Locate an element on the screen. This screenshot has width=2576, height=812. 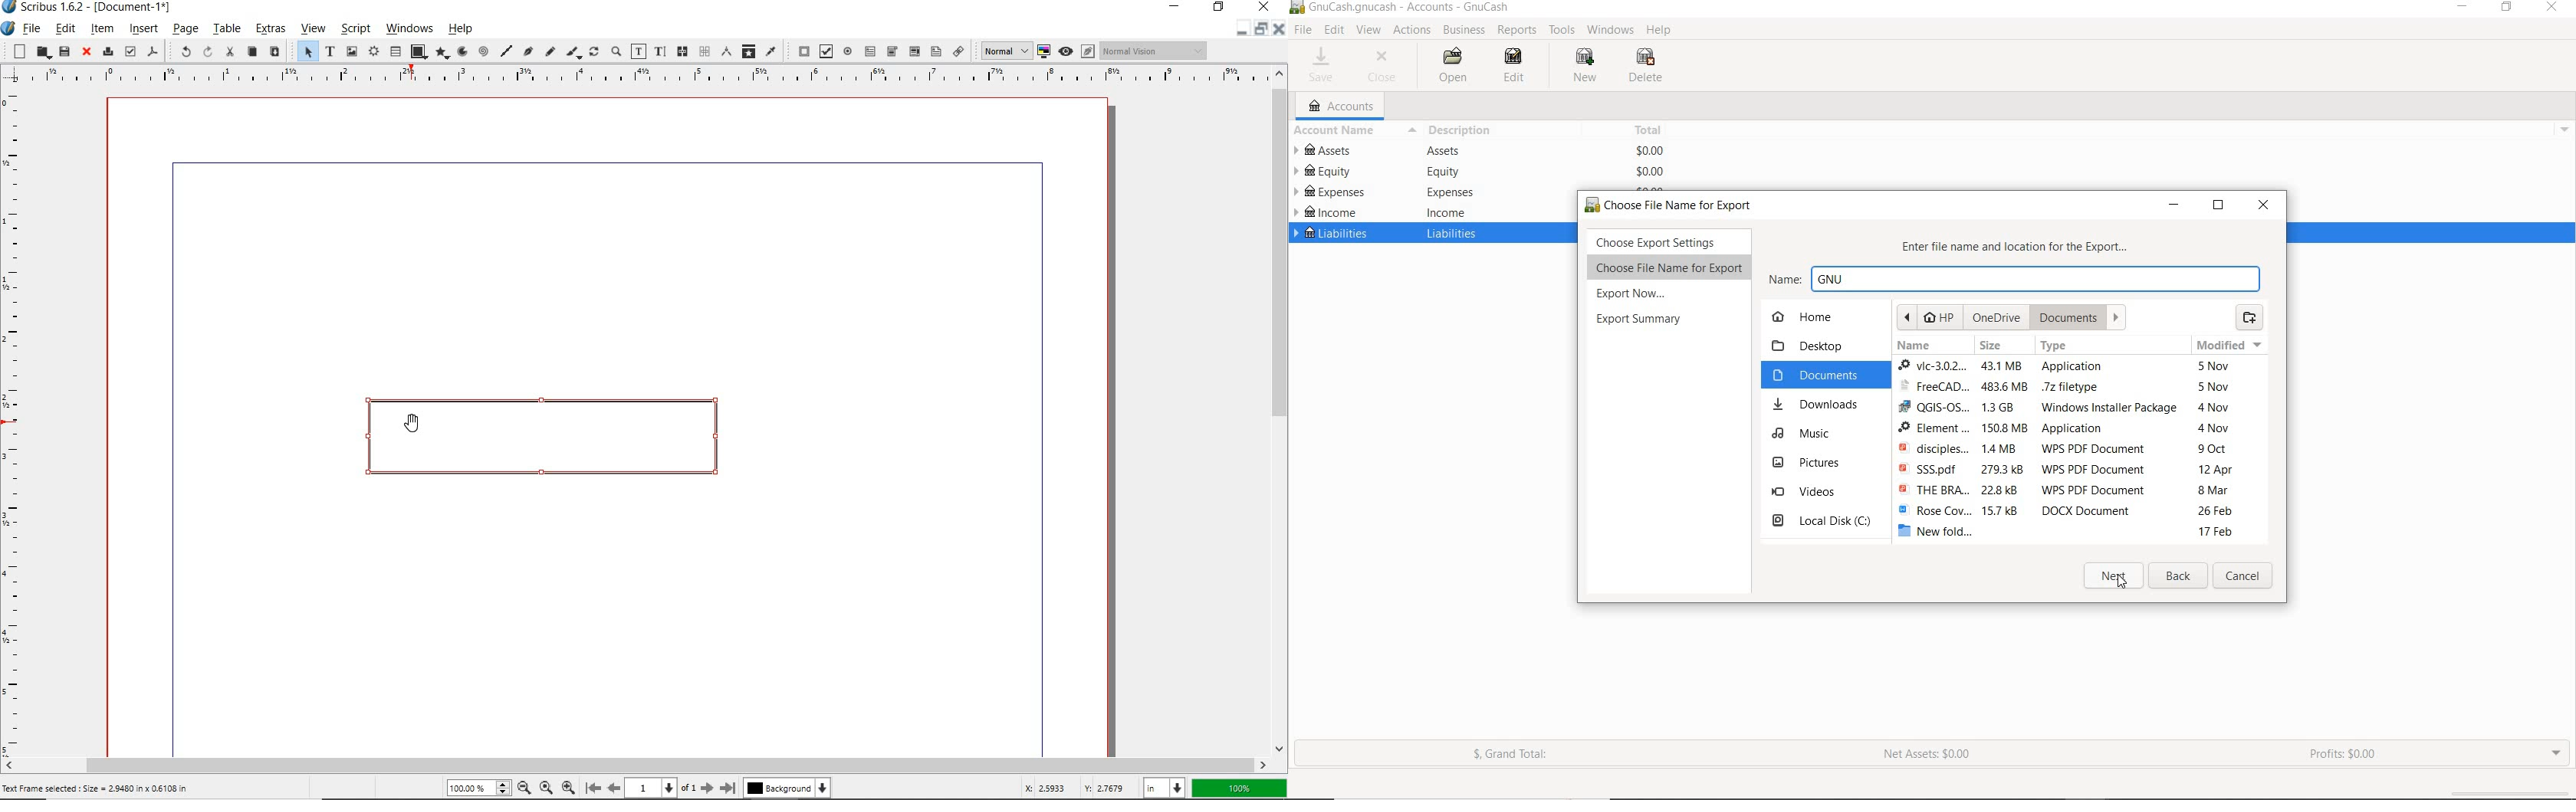
pdf list box is located at coordinates (913, 51).